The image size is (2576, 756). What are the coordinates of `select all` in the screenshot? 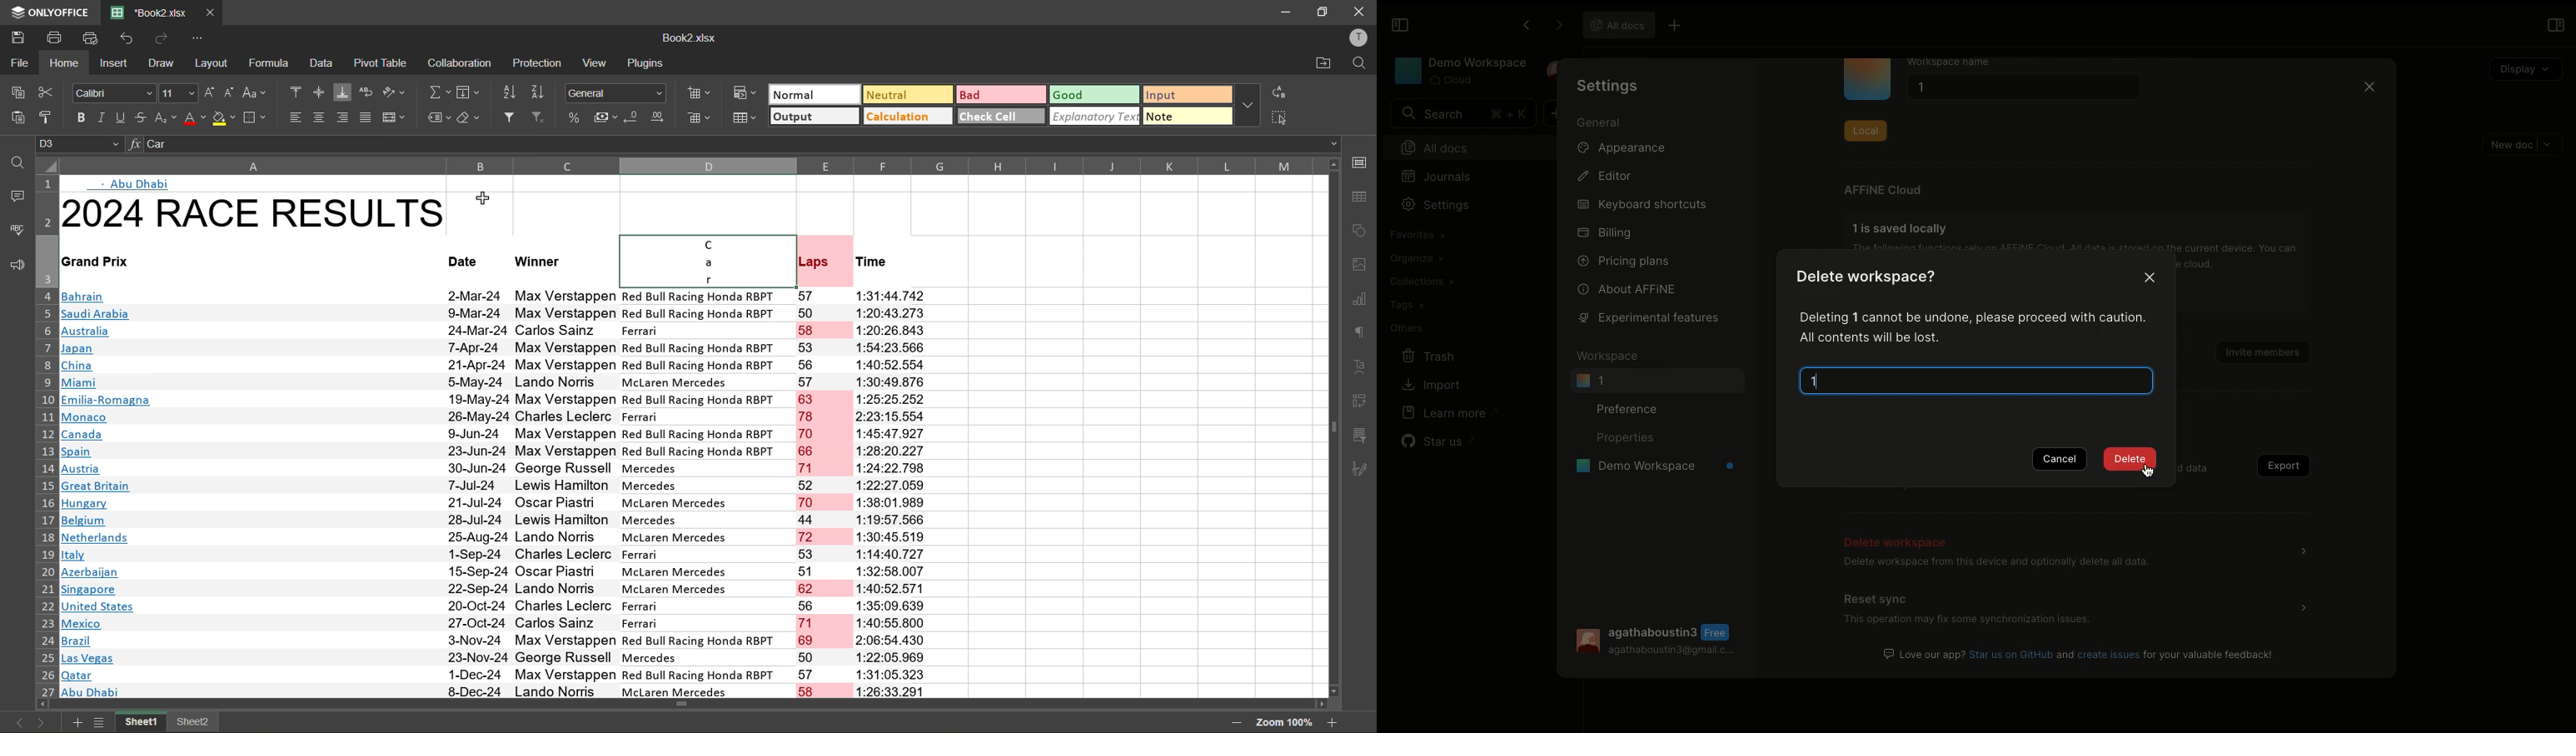 It's located at (1275, 115).